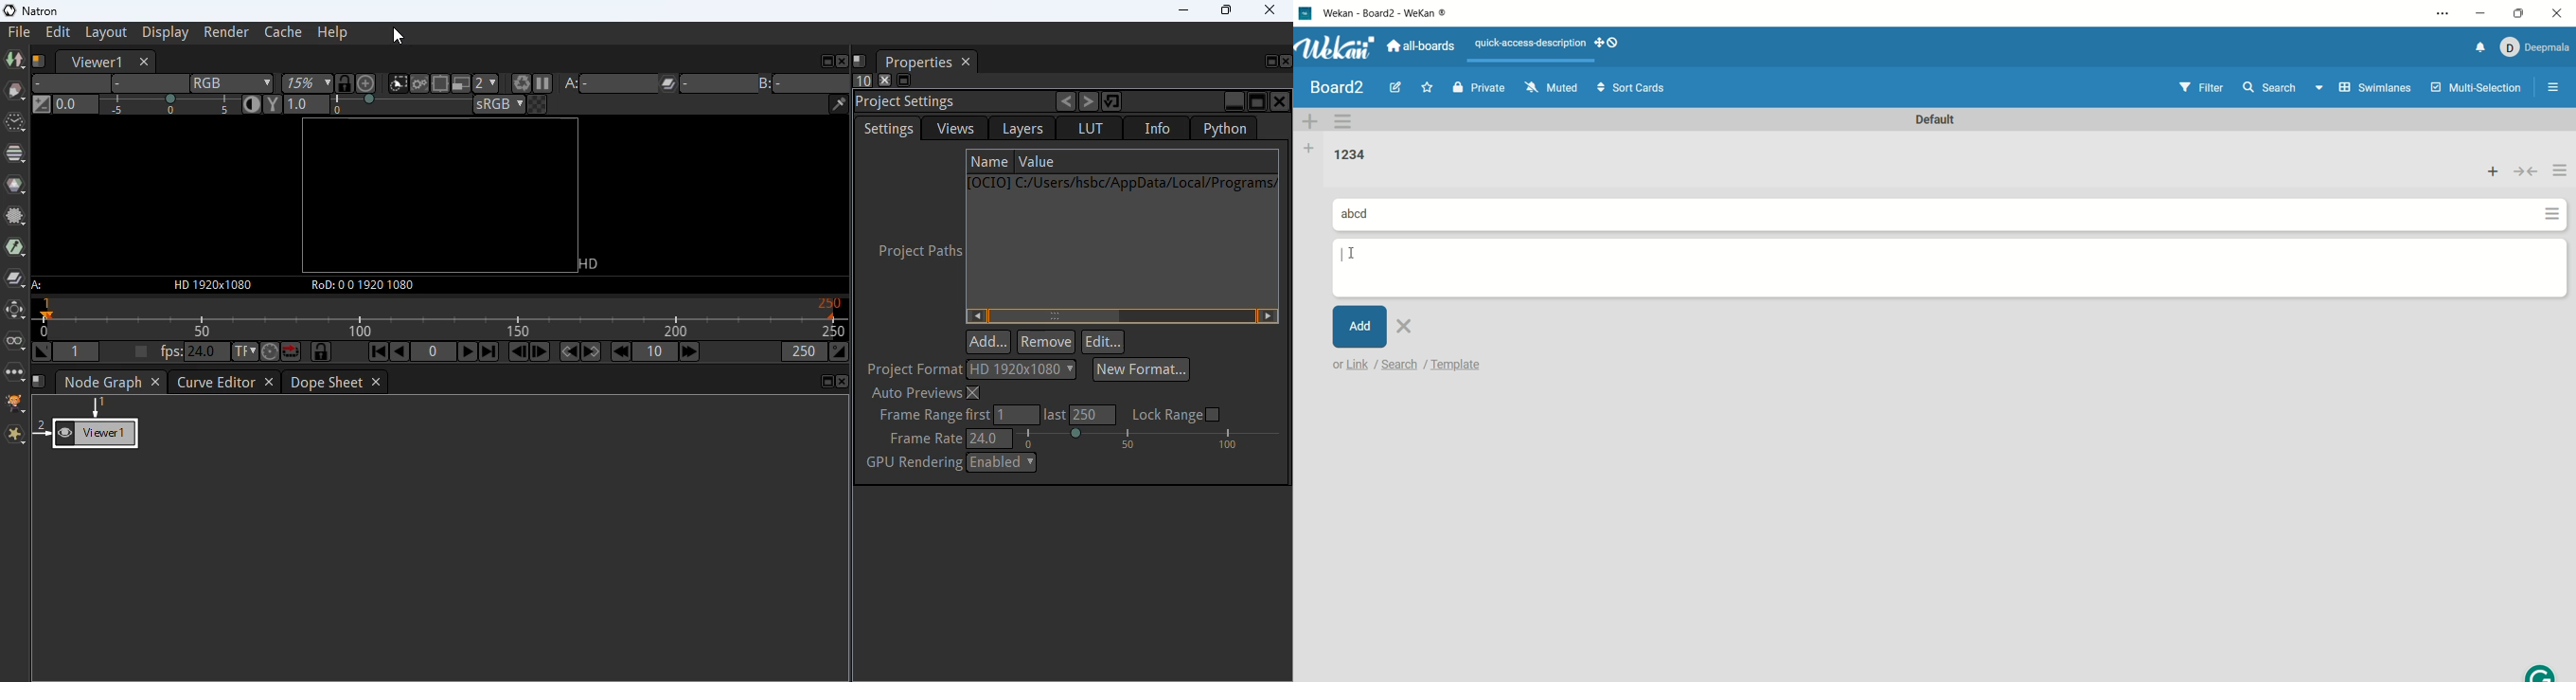 The height and width of the screenshot is (700, 2576). What do you see at coordinates (1390, 15) in the screenshot?
I see `wekan-wekan` at bounding box center [1390, 15].